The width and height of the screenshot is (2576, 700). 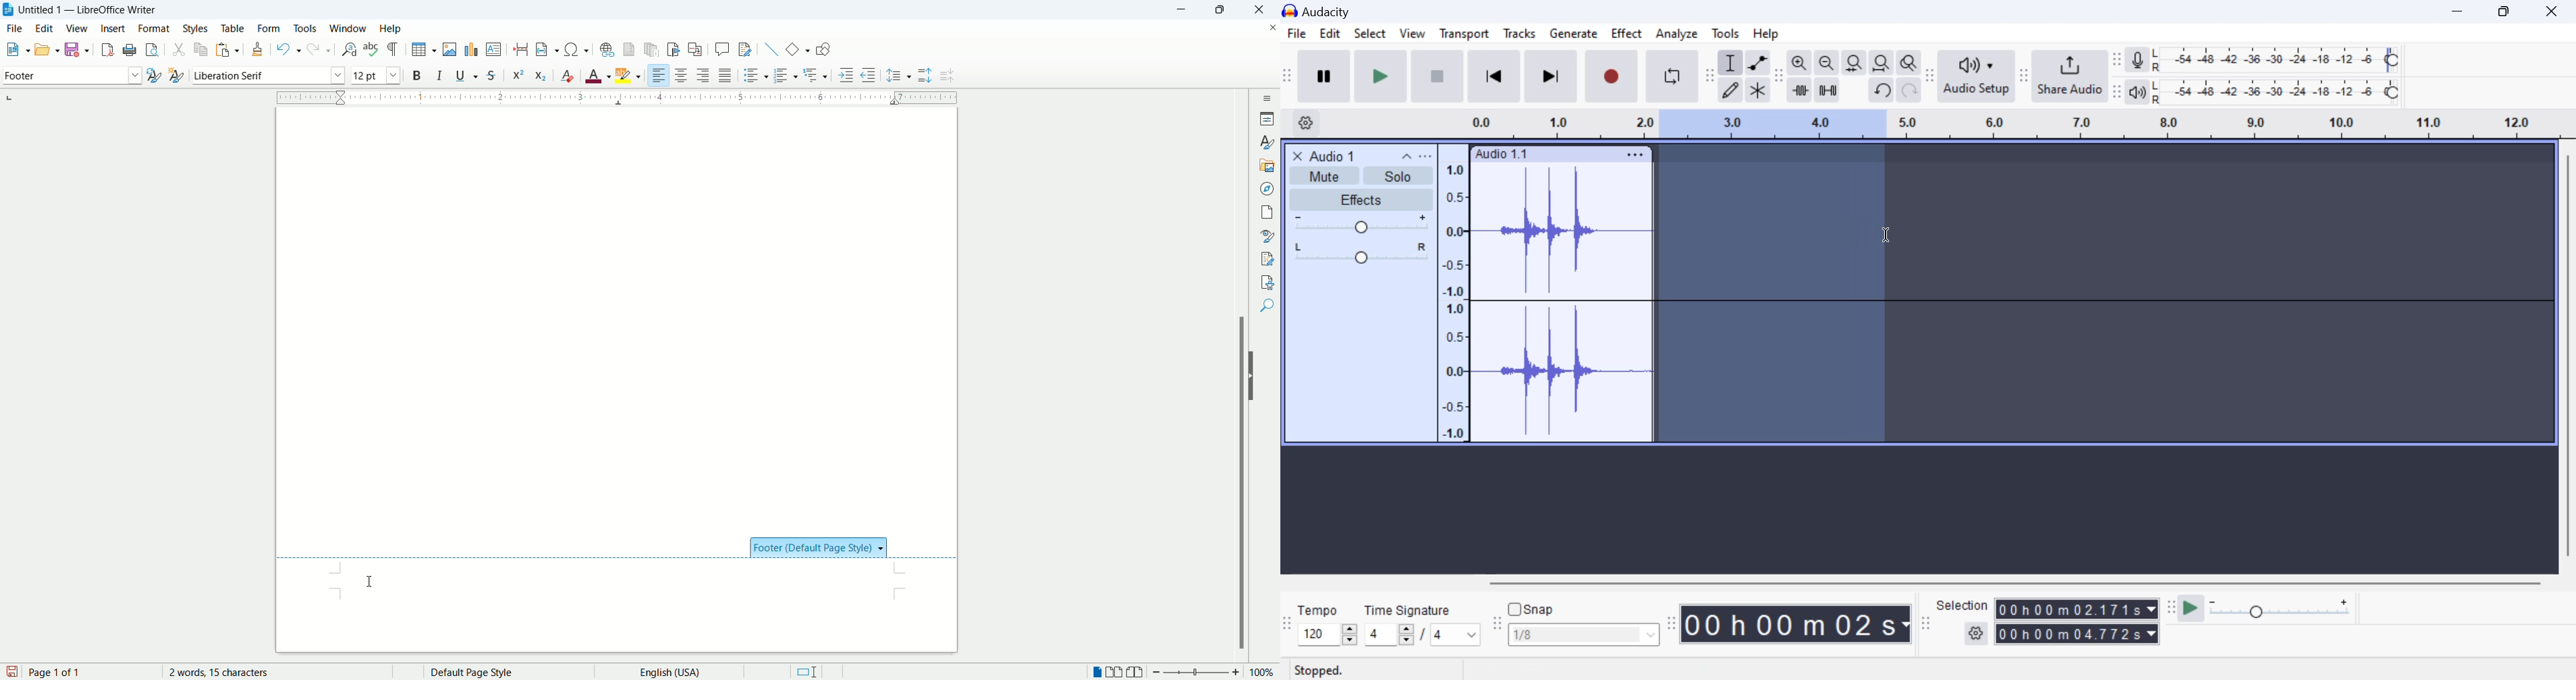 I want to click on scroll bar, so click(x=1244, y=375).